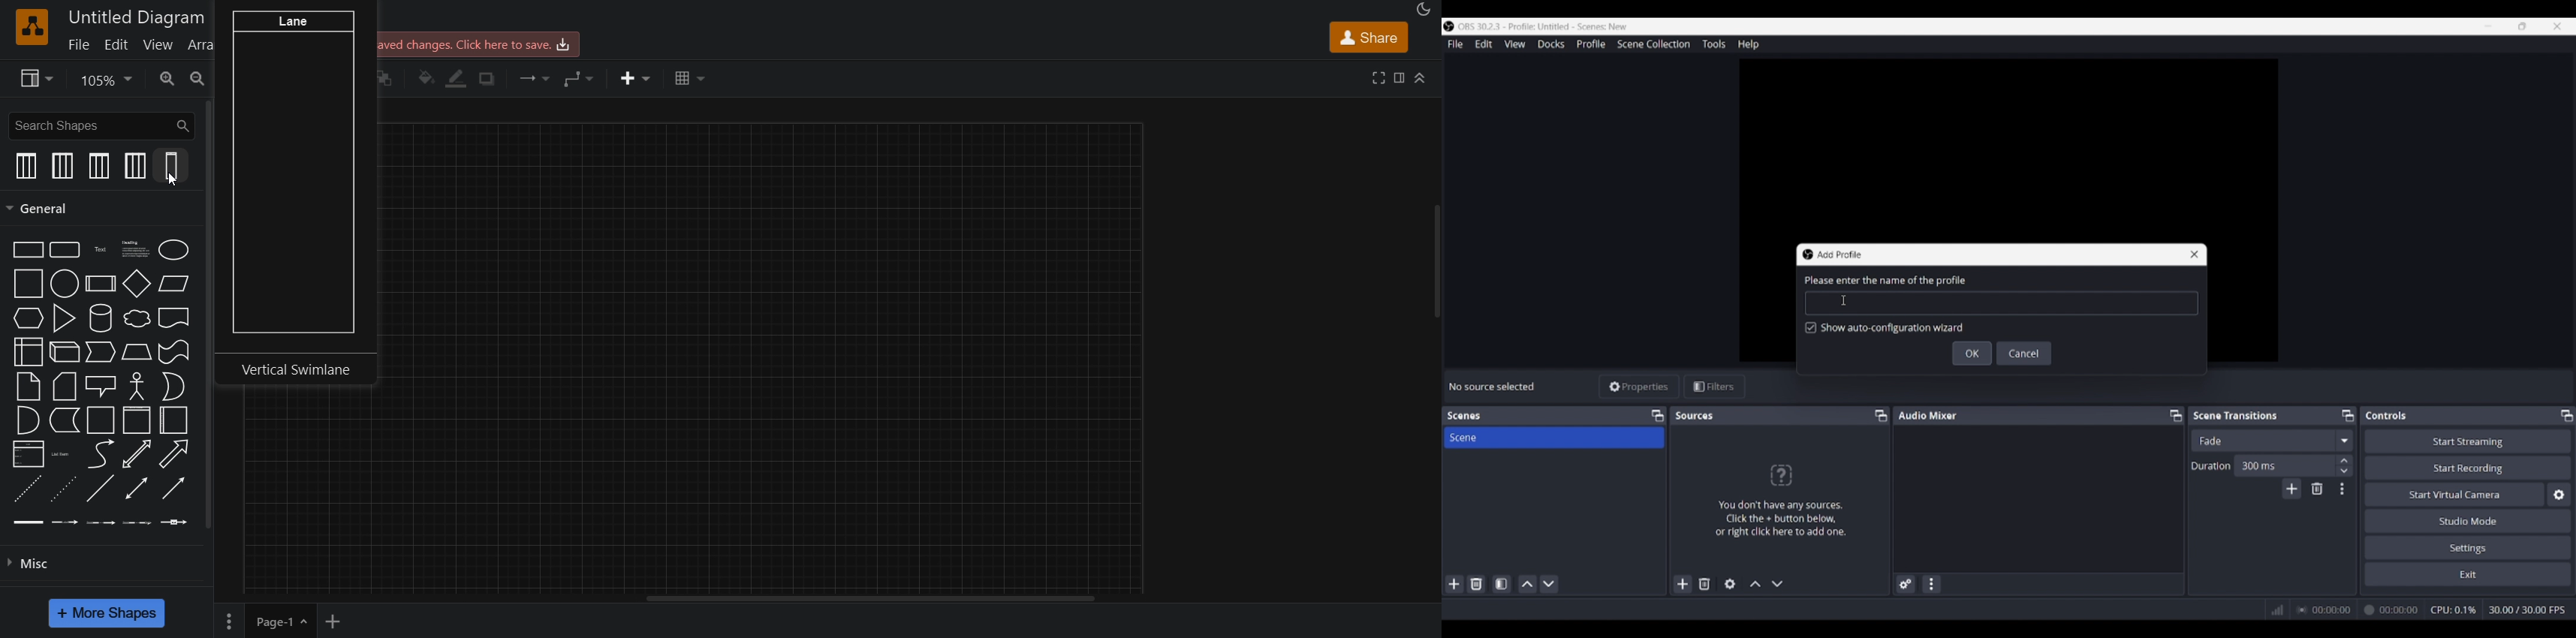 The width and height of the screenshot is (2576, 644). I want to click on trinagle, so click(65, 317).